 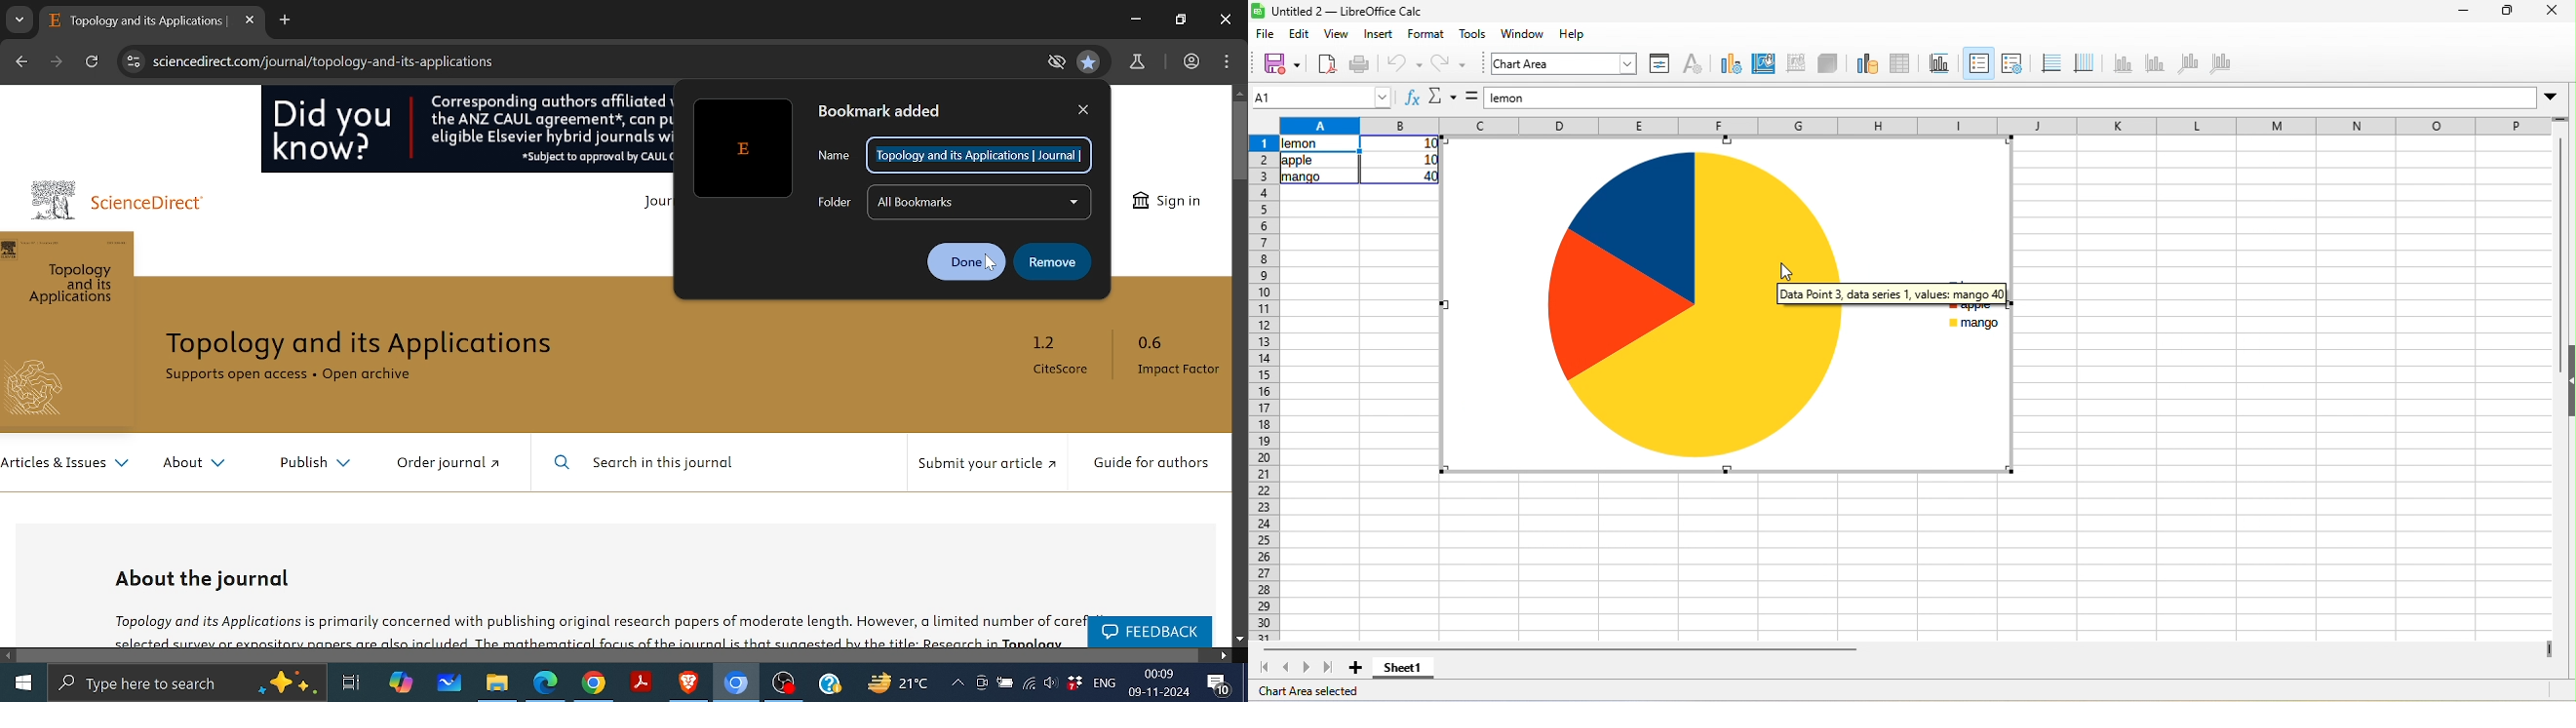 I want to click on vertical grid, so click(x=2088, y=65).